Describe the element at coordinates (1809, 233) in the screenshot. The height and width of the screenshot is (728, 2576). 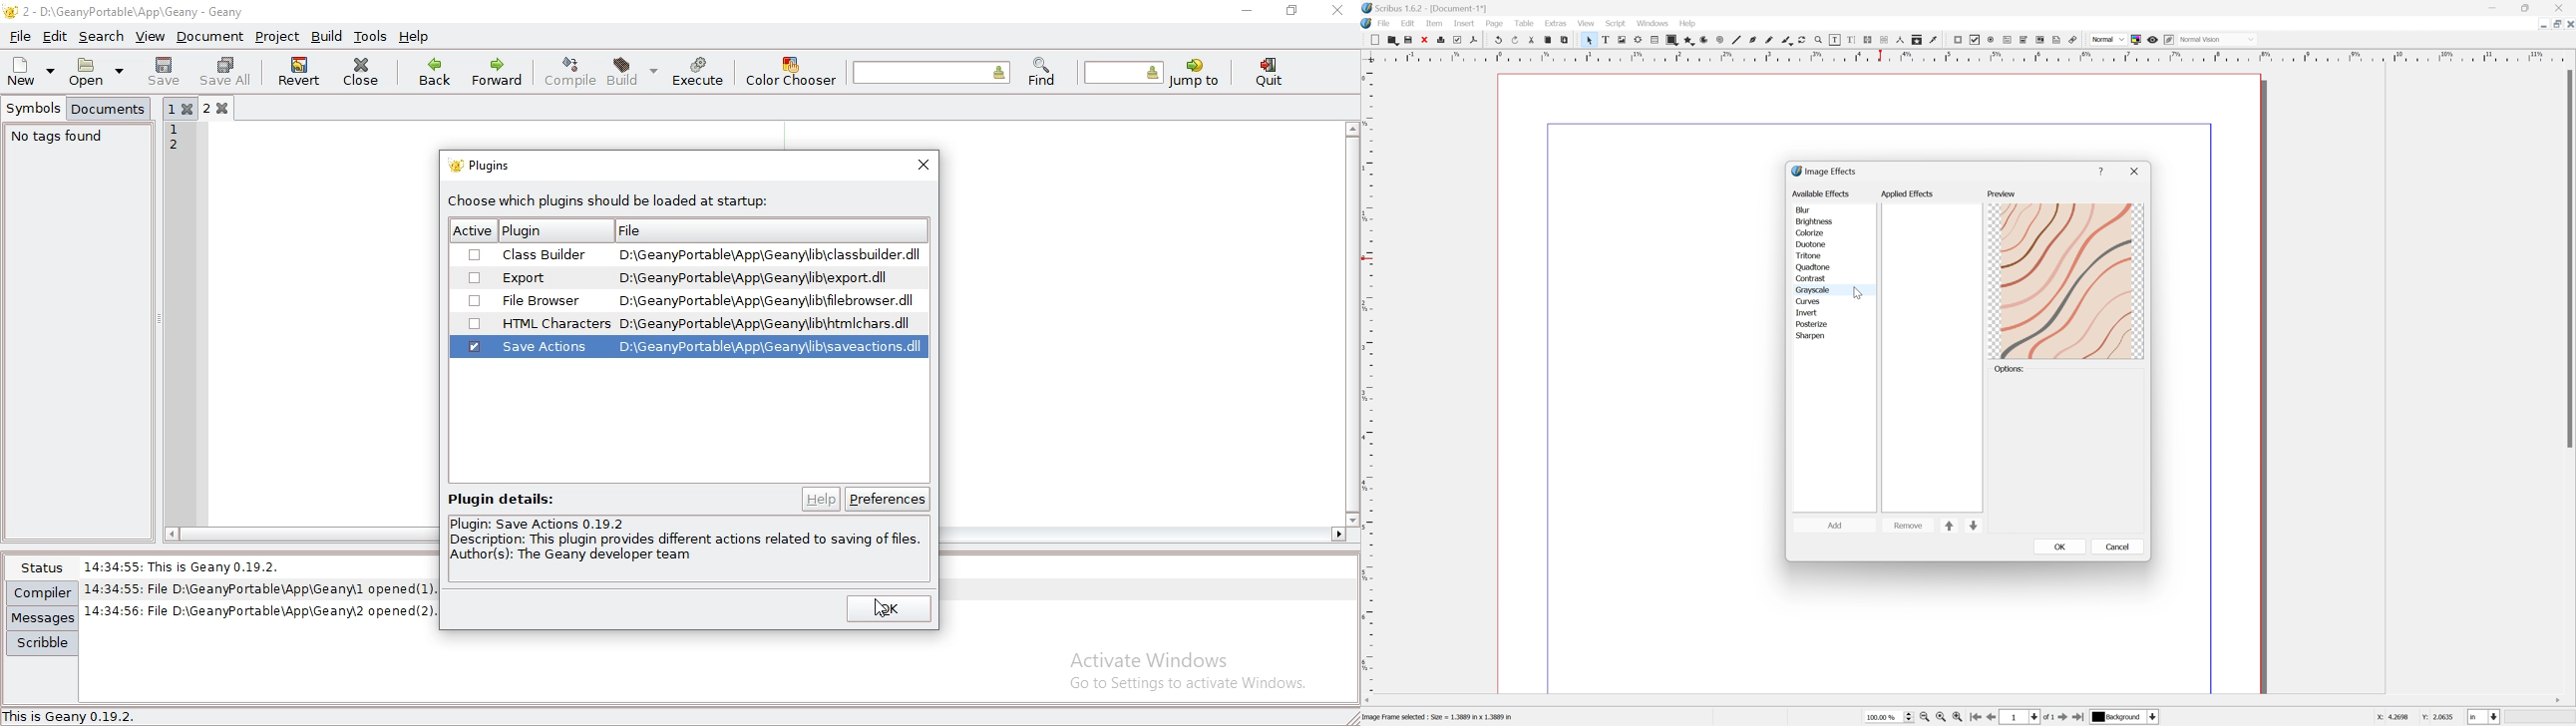
I see `colorize` at that location.